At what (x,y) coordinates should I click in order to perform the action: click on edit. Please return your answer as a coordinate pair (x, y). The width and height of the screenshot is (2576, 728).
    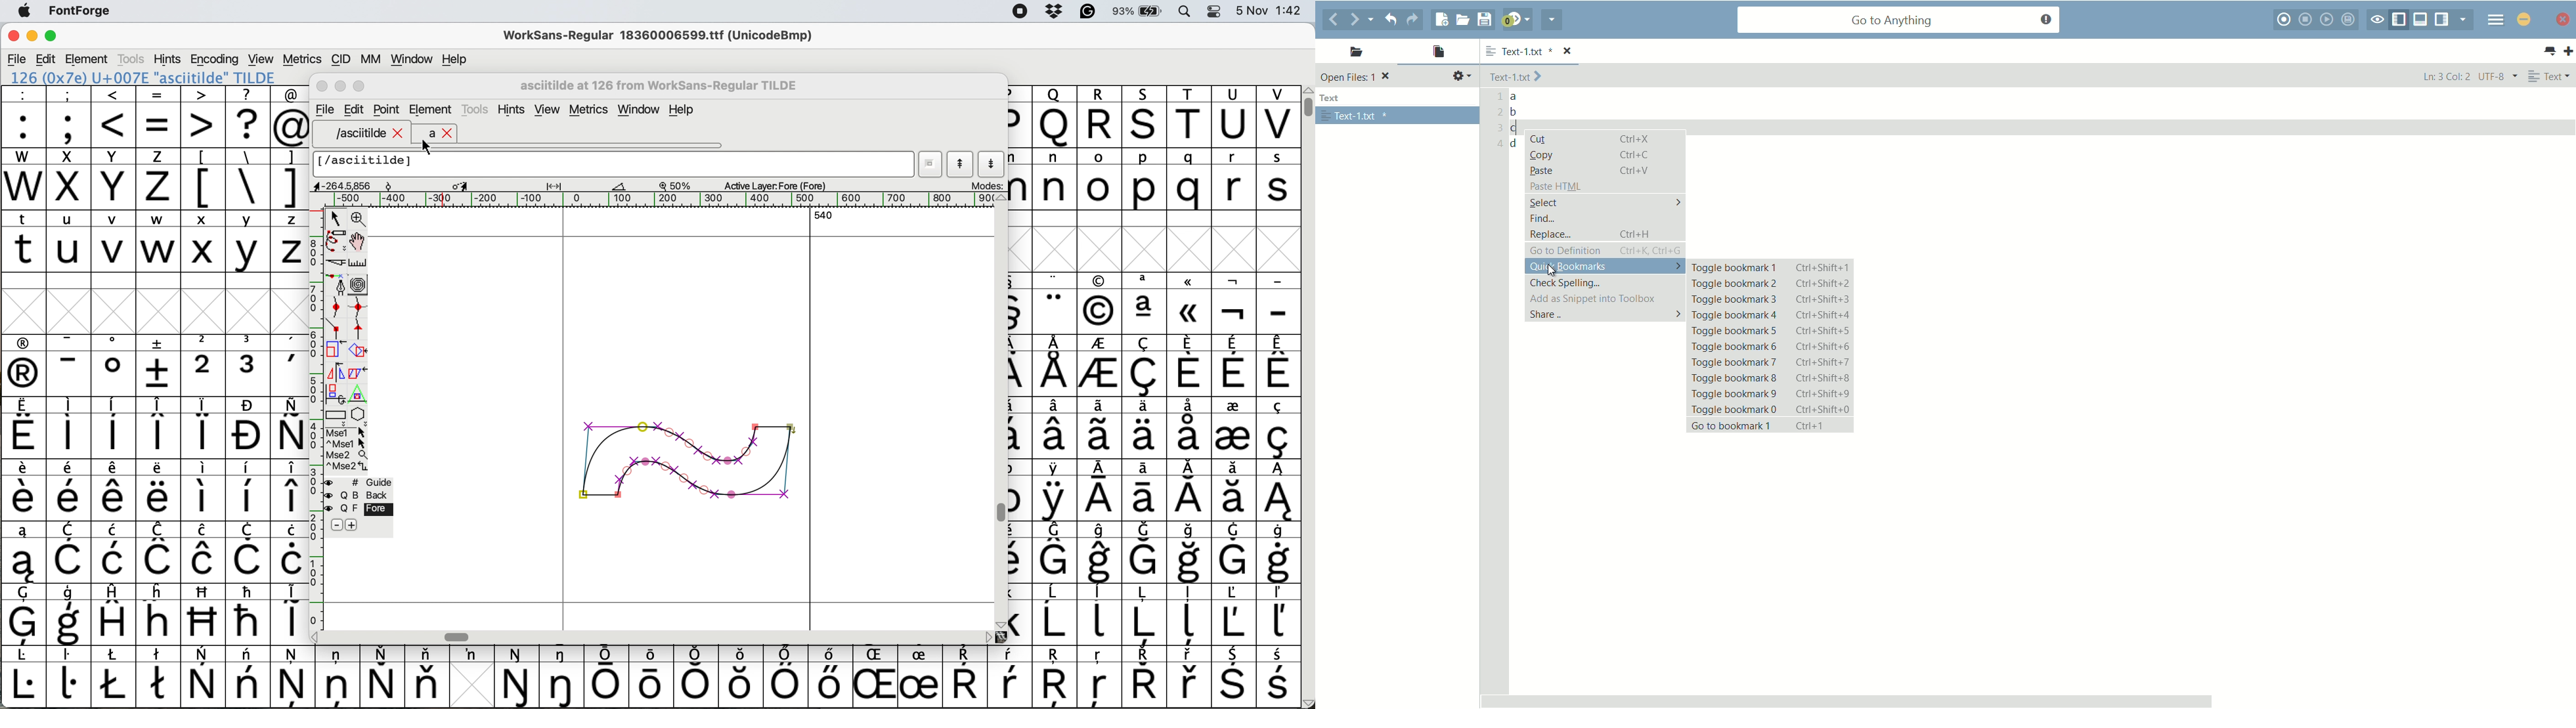
    Looking at the image, I should click on (47, 59).